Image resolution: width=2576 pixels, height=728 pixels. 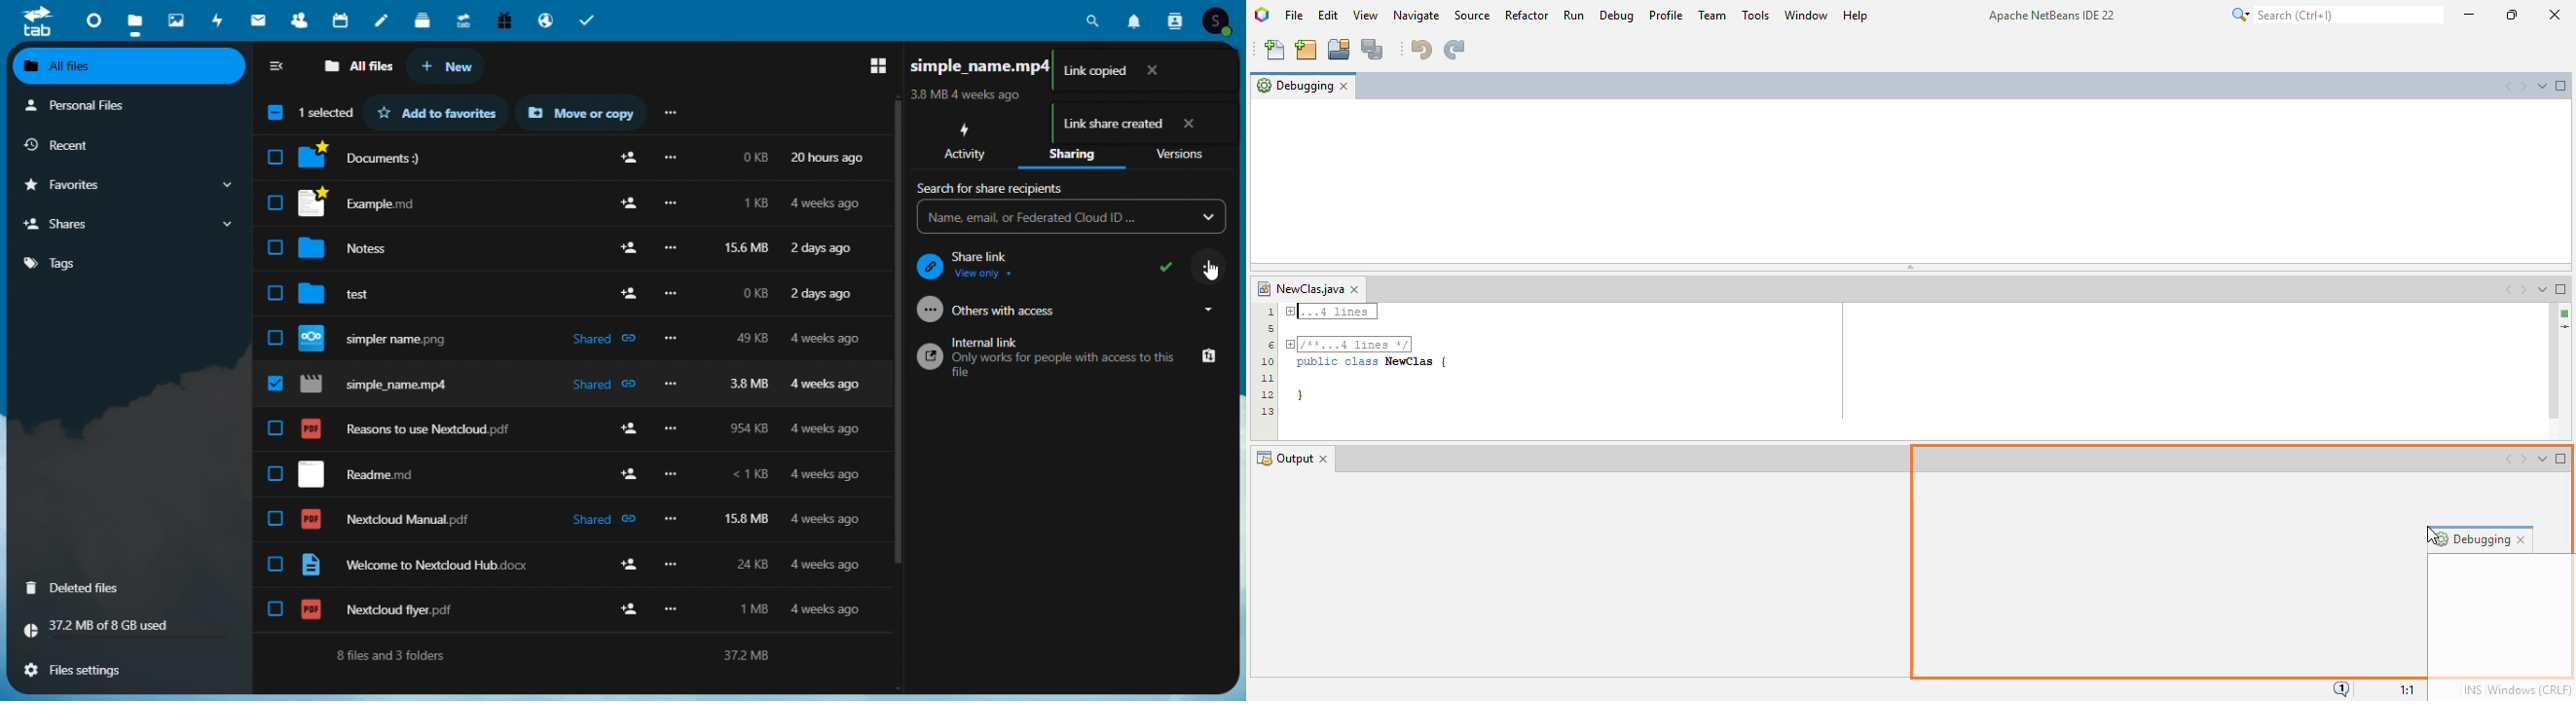 What do you see at coordinates (85, 670) in the screenshot?
I see `File settings` at bounding box center [85, 670].